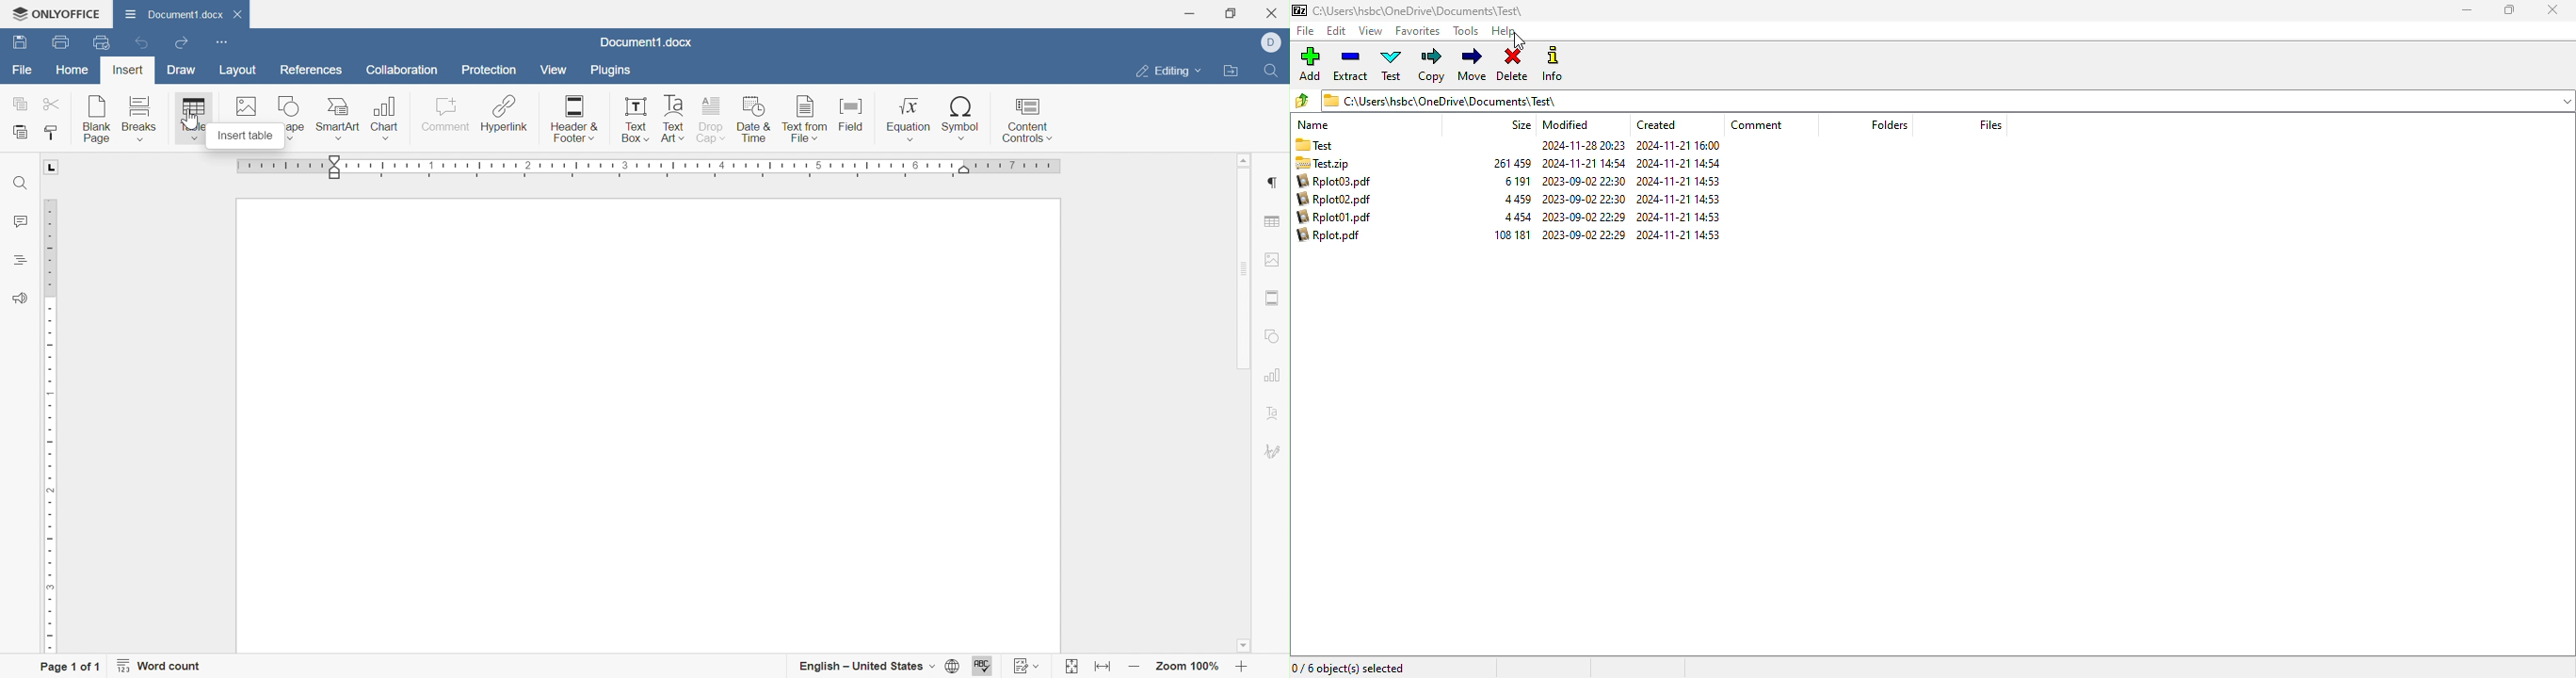 This screenshot has height=700, width=2576. I want to click on Test.zip, so click(1335, 164).